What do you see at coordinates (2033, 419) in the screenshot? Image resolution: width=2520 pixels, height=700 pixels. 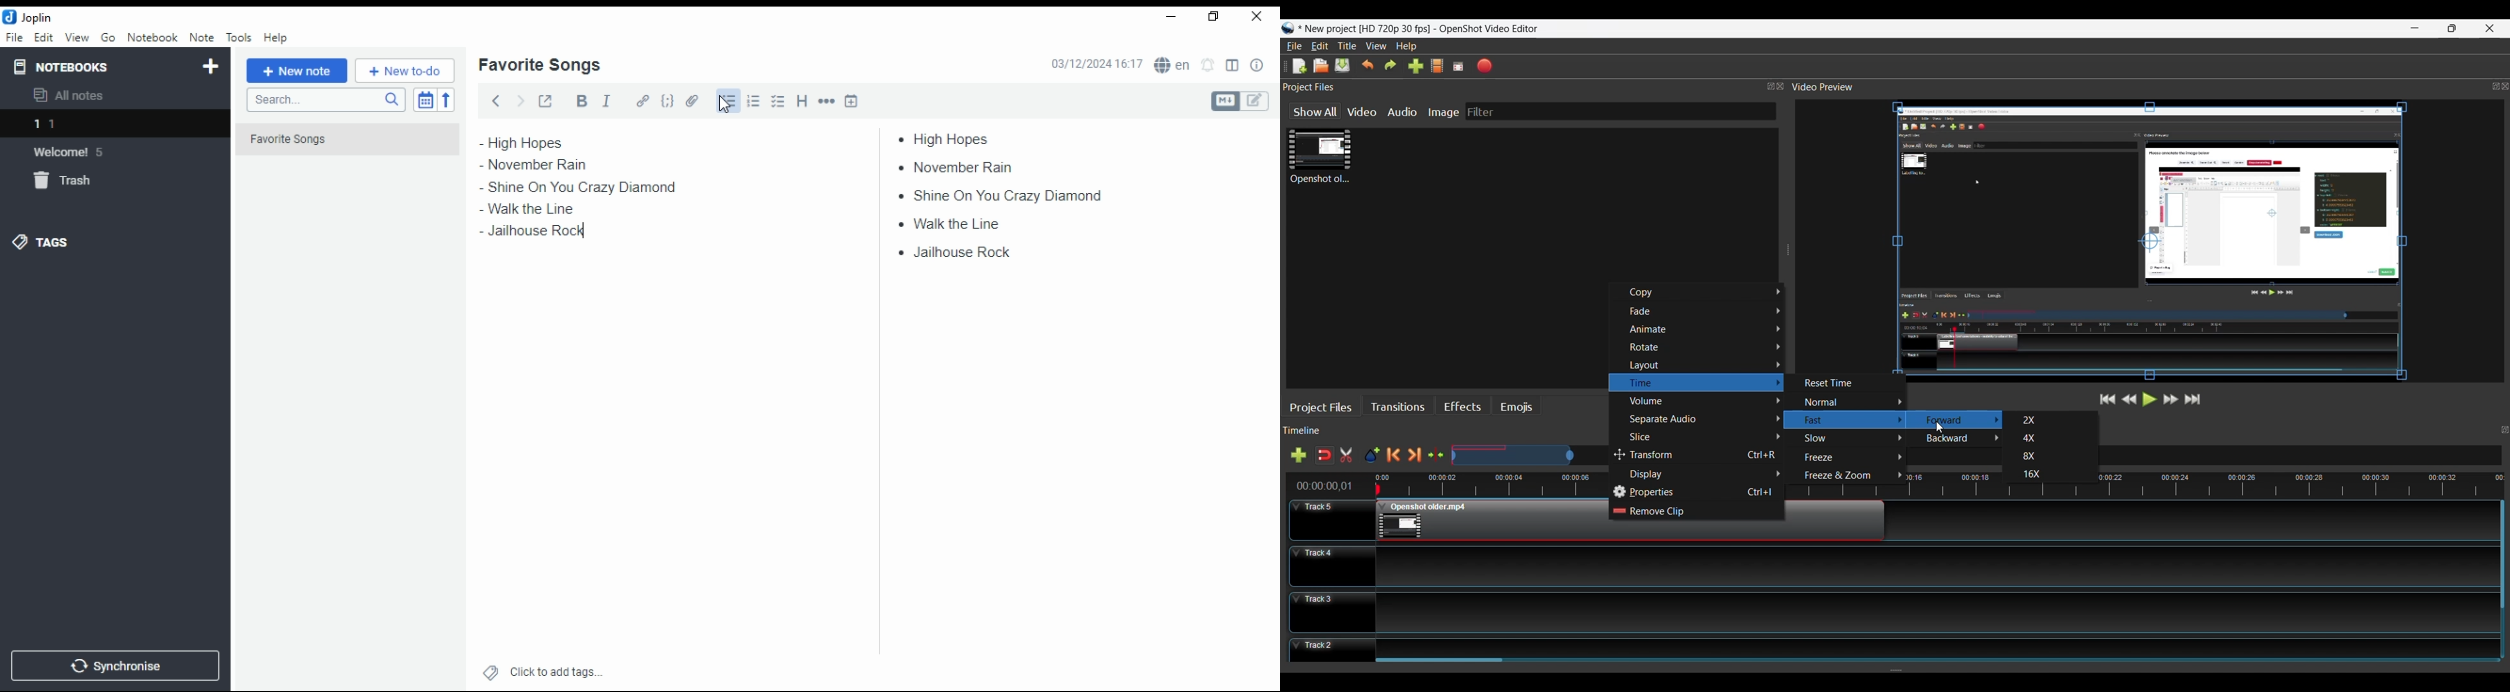 I see `2X` at bounding box center [2033, 419].